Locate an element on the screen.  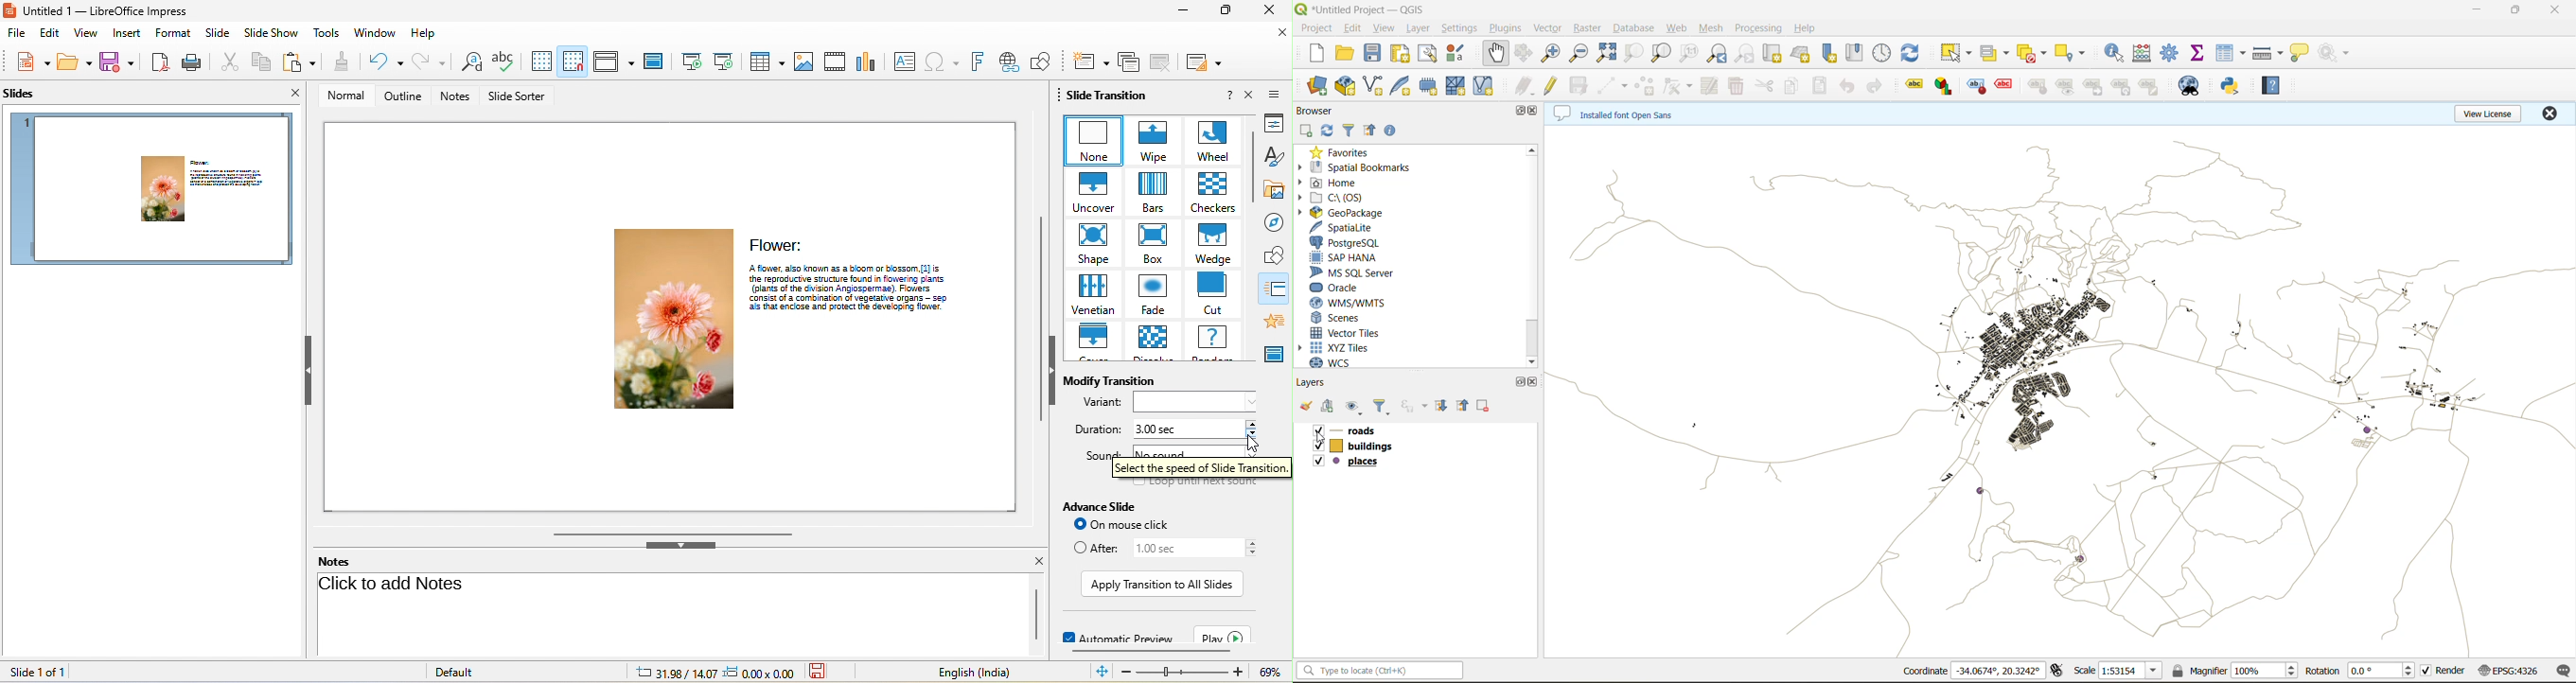
select the speed of the transition is located at coordinates (1202, 469).